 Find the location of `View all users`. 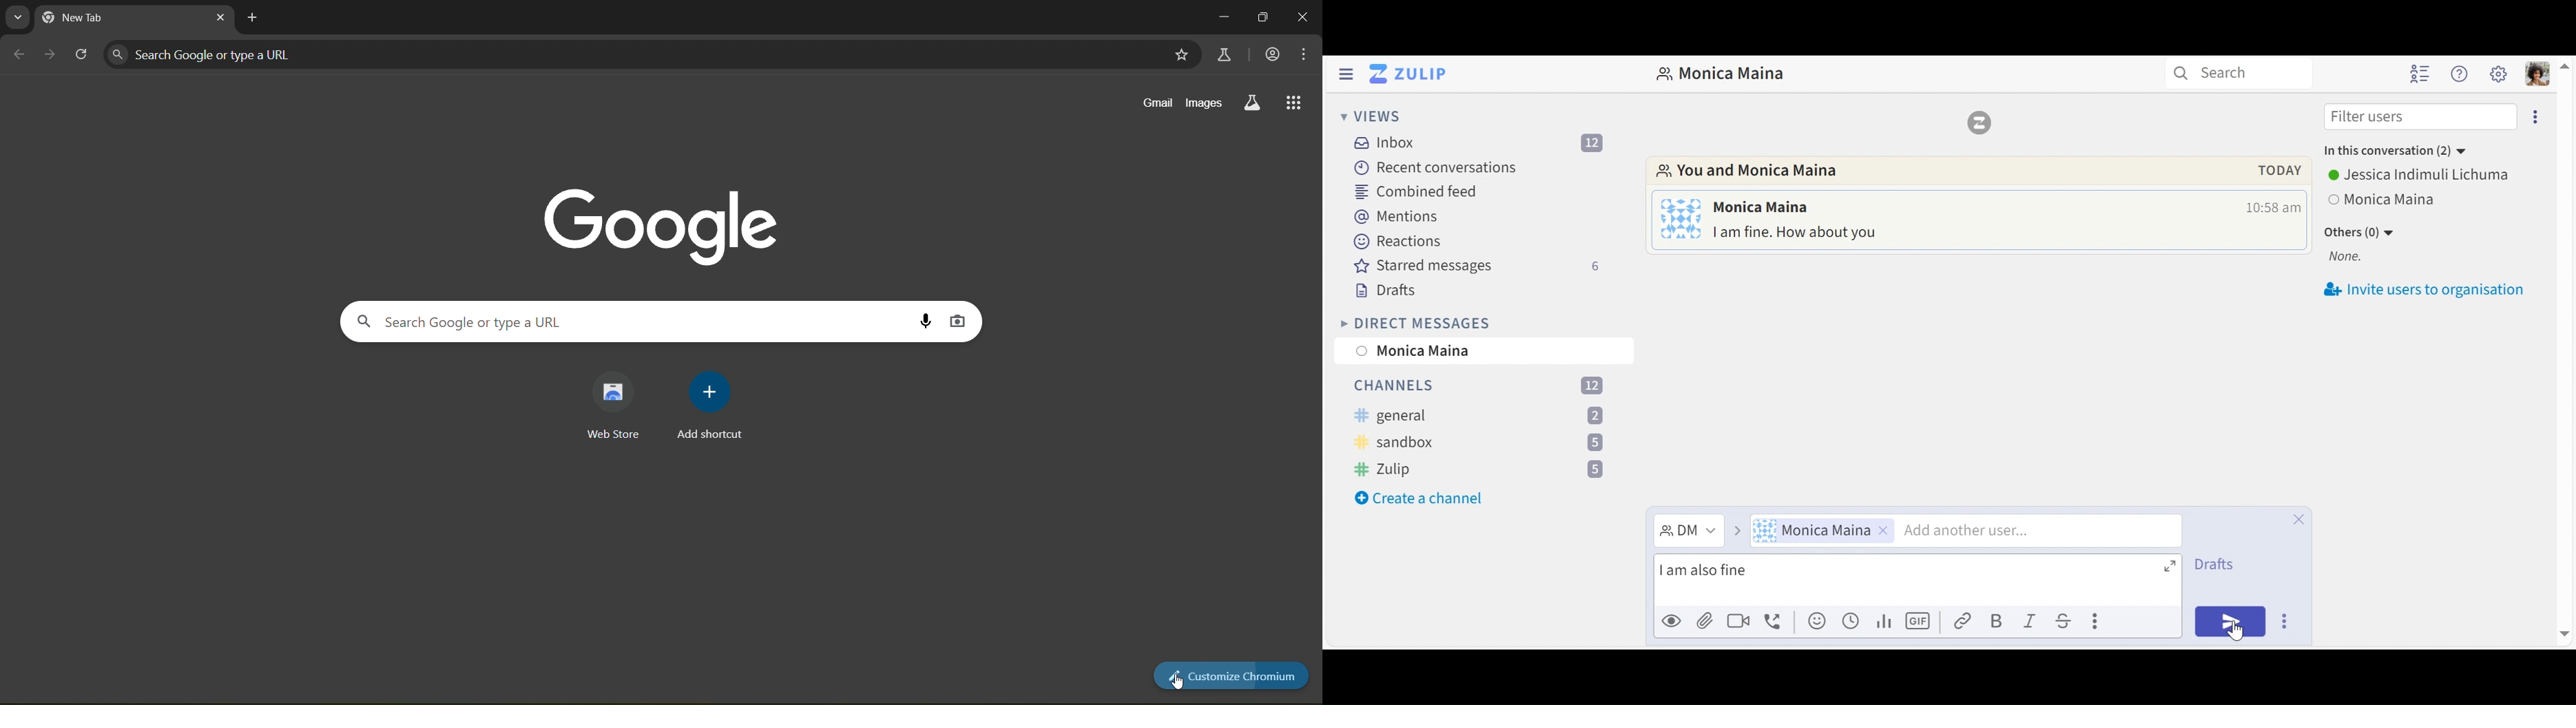

View all users is located at coordinates (2384, 199).